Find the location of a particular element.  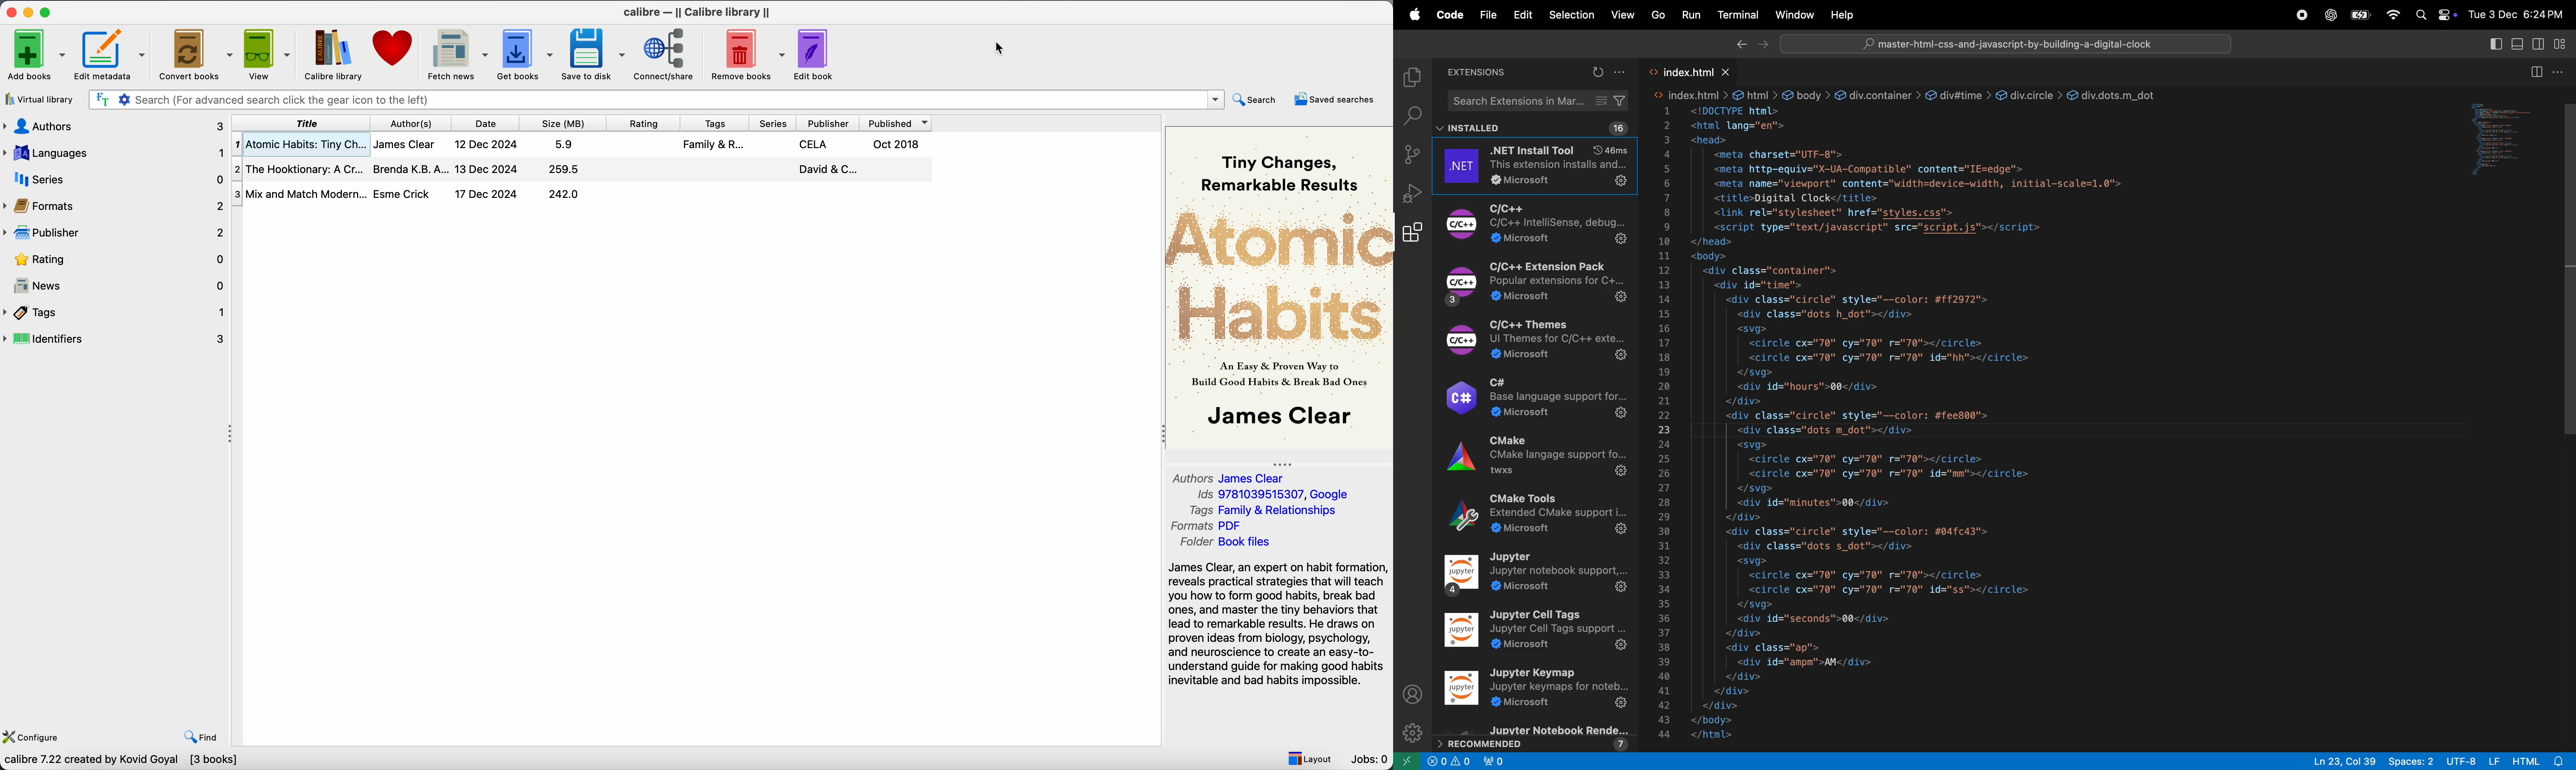

title is located at coordinates (302, 123).